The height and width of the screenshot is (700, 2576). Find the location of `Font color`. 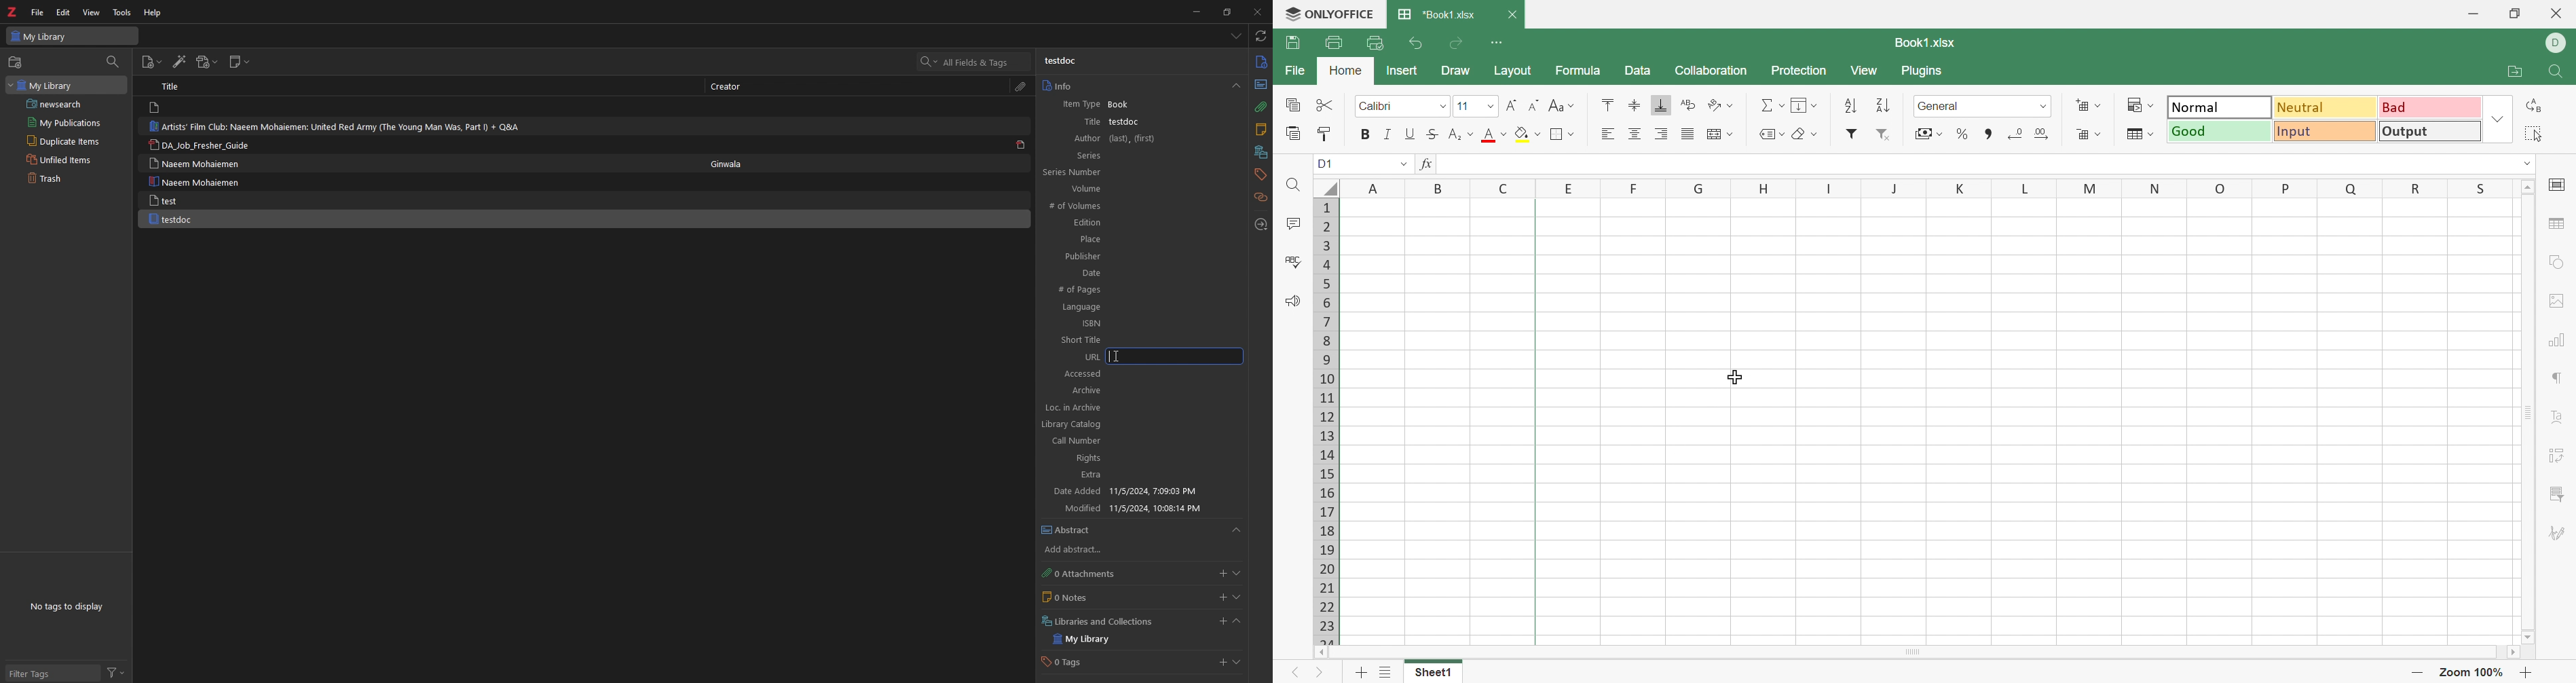

Font color is located at coordinates (1491, 134).